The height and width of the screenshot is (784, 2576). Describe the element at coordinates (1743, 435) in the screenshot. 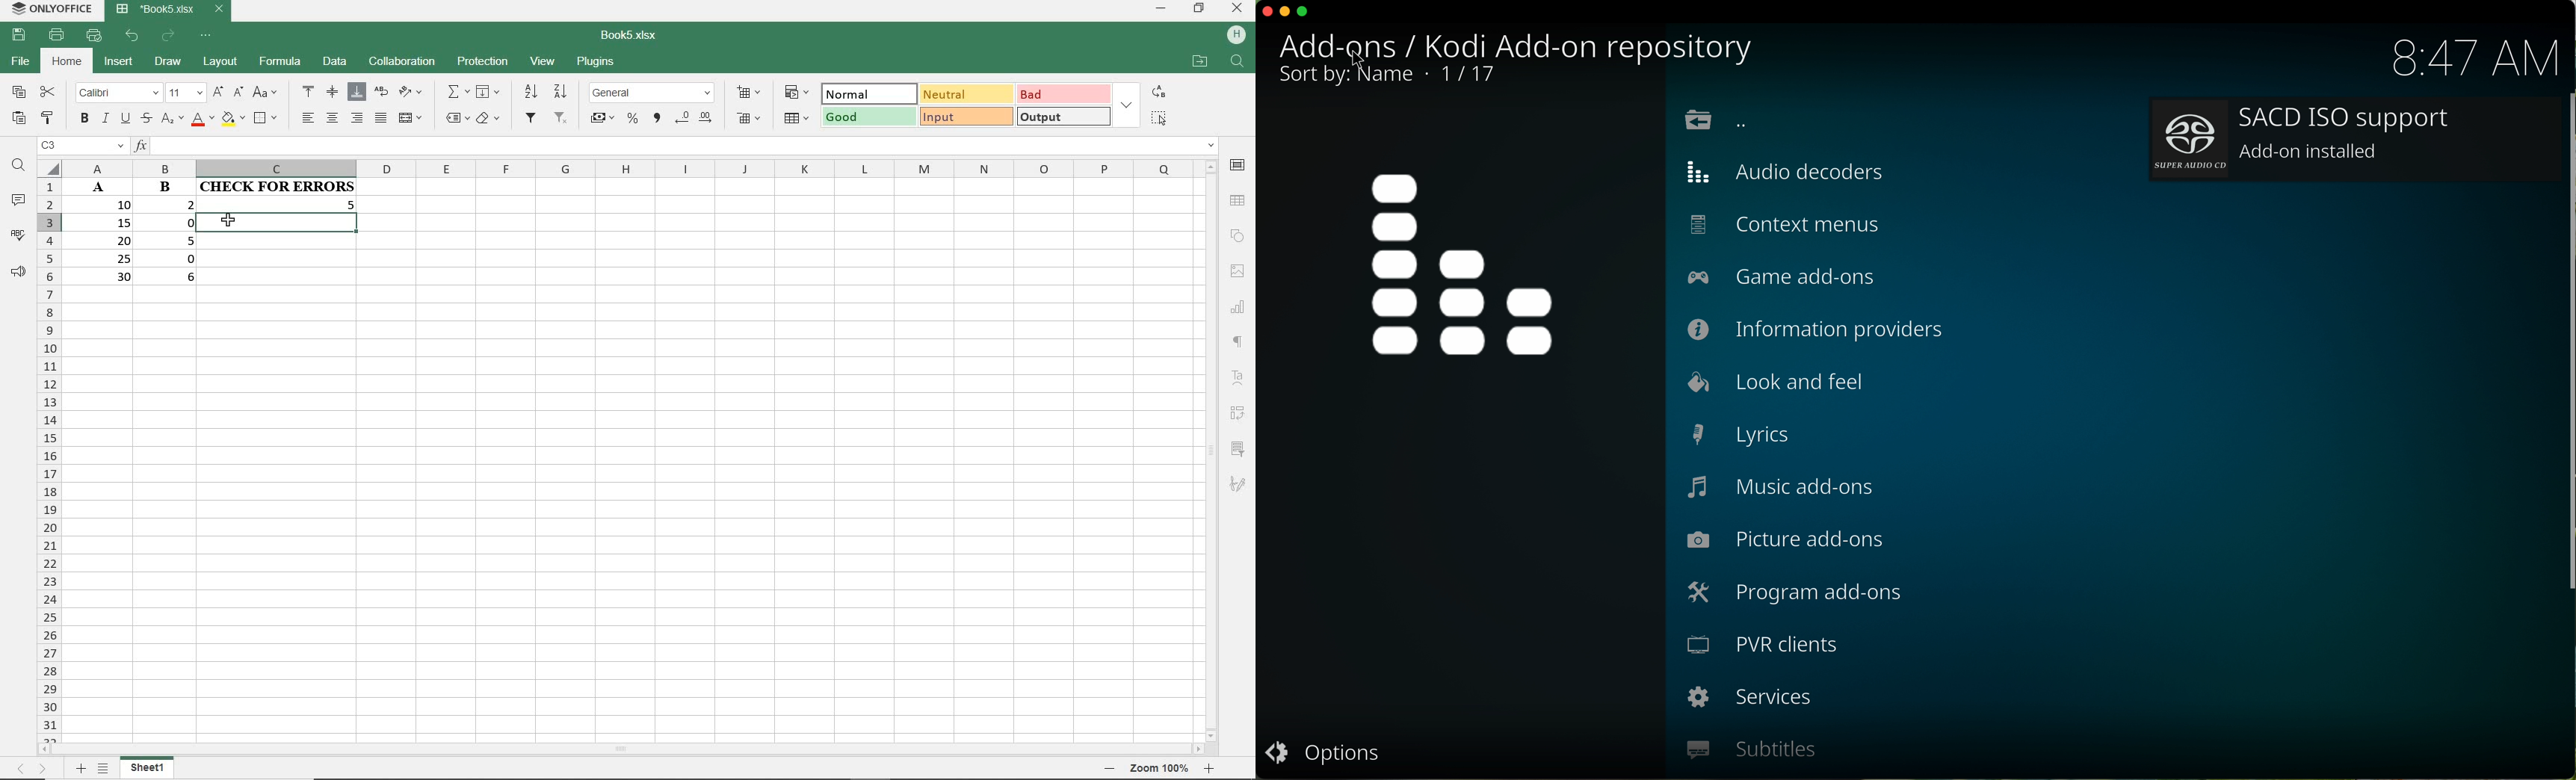

I see `lyrics` at that location.